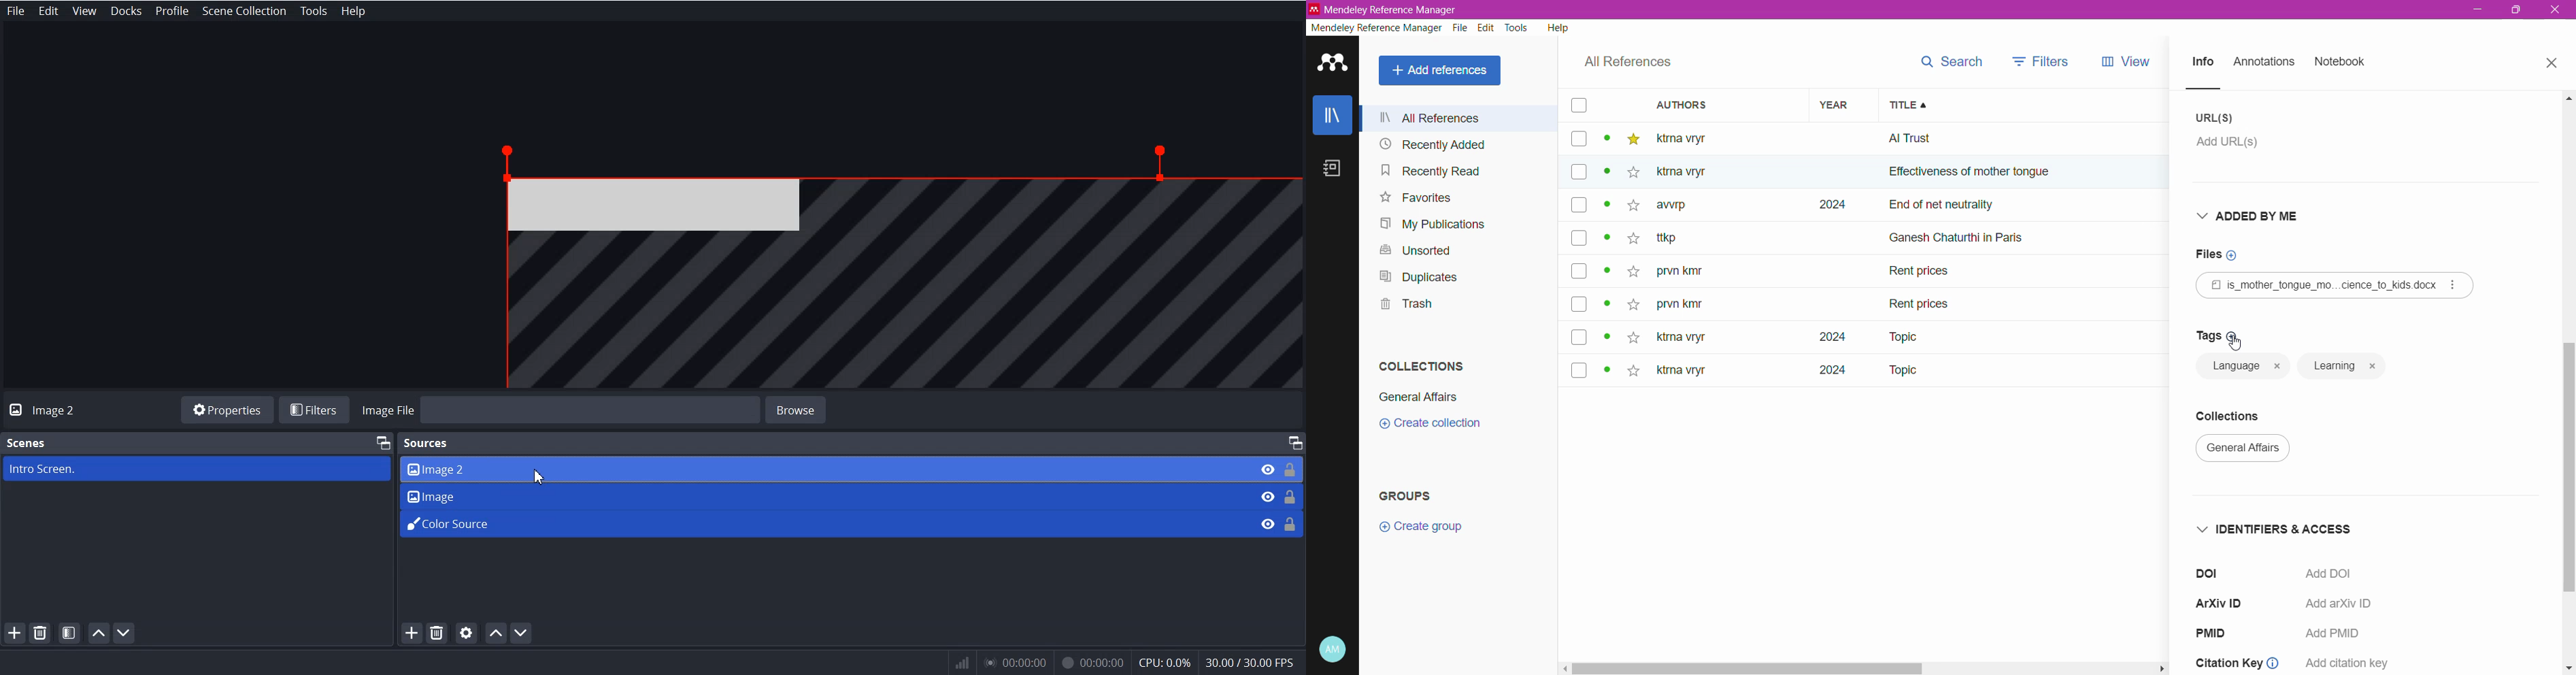  What do you see at coordinates (59, 410) in the screenshot?
I see `Image 2` at bounding box center [59, 410].